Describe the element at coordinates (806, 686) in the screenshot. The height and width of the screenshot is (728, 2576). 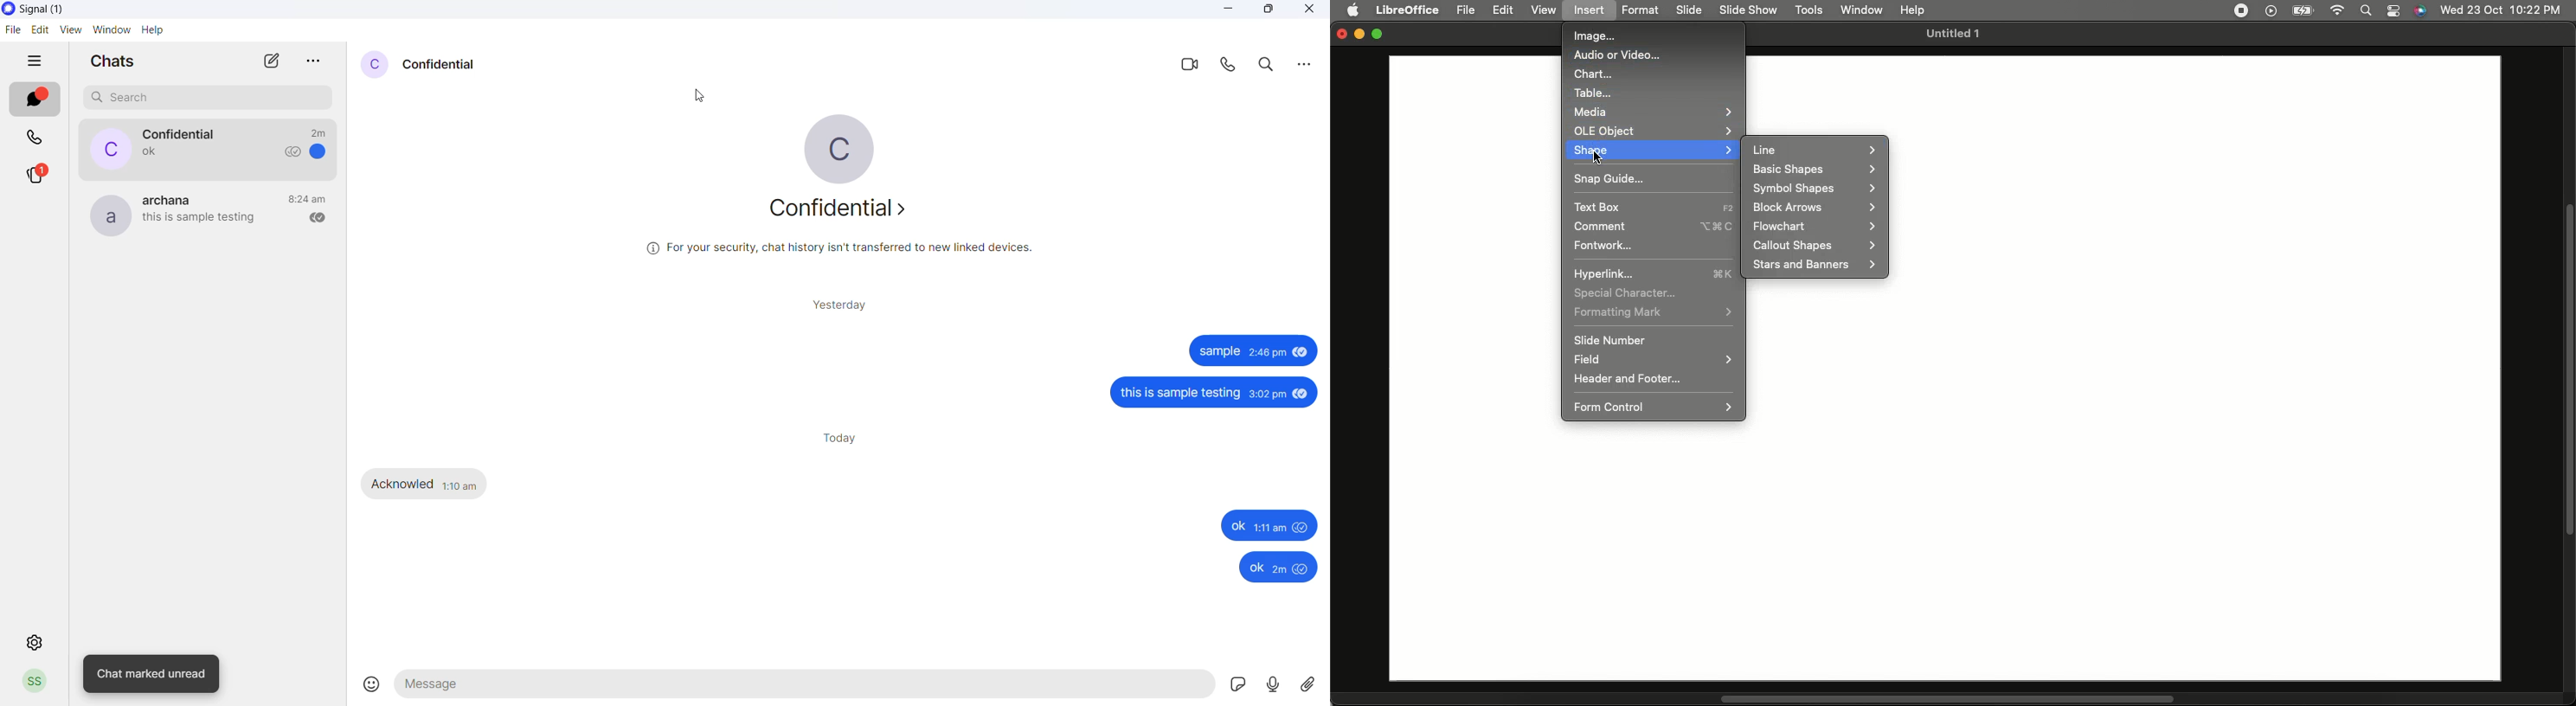
I see `message text area` at that location.